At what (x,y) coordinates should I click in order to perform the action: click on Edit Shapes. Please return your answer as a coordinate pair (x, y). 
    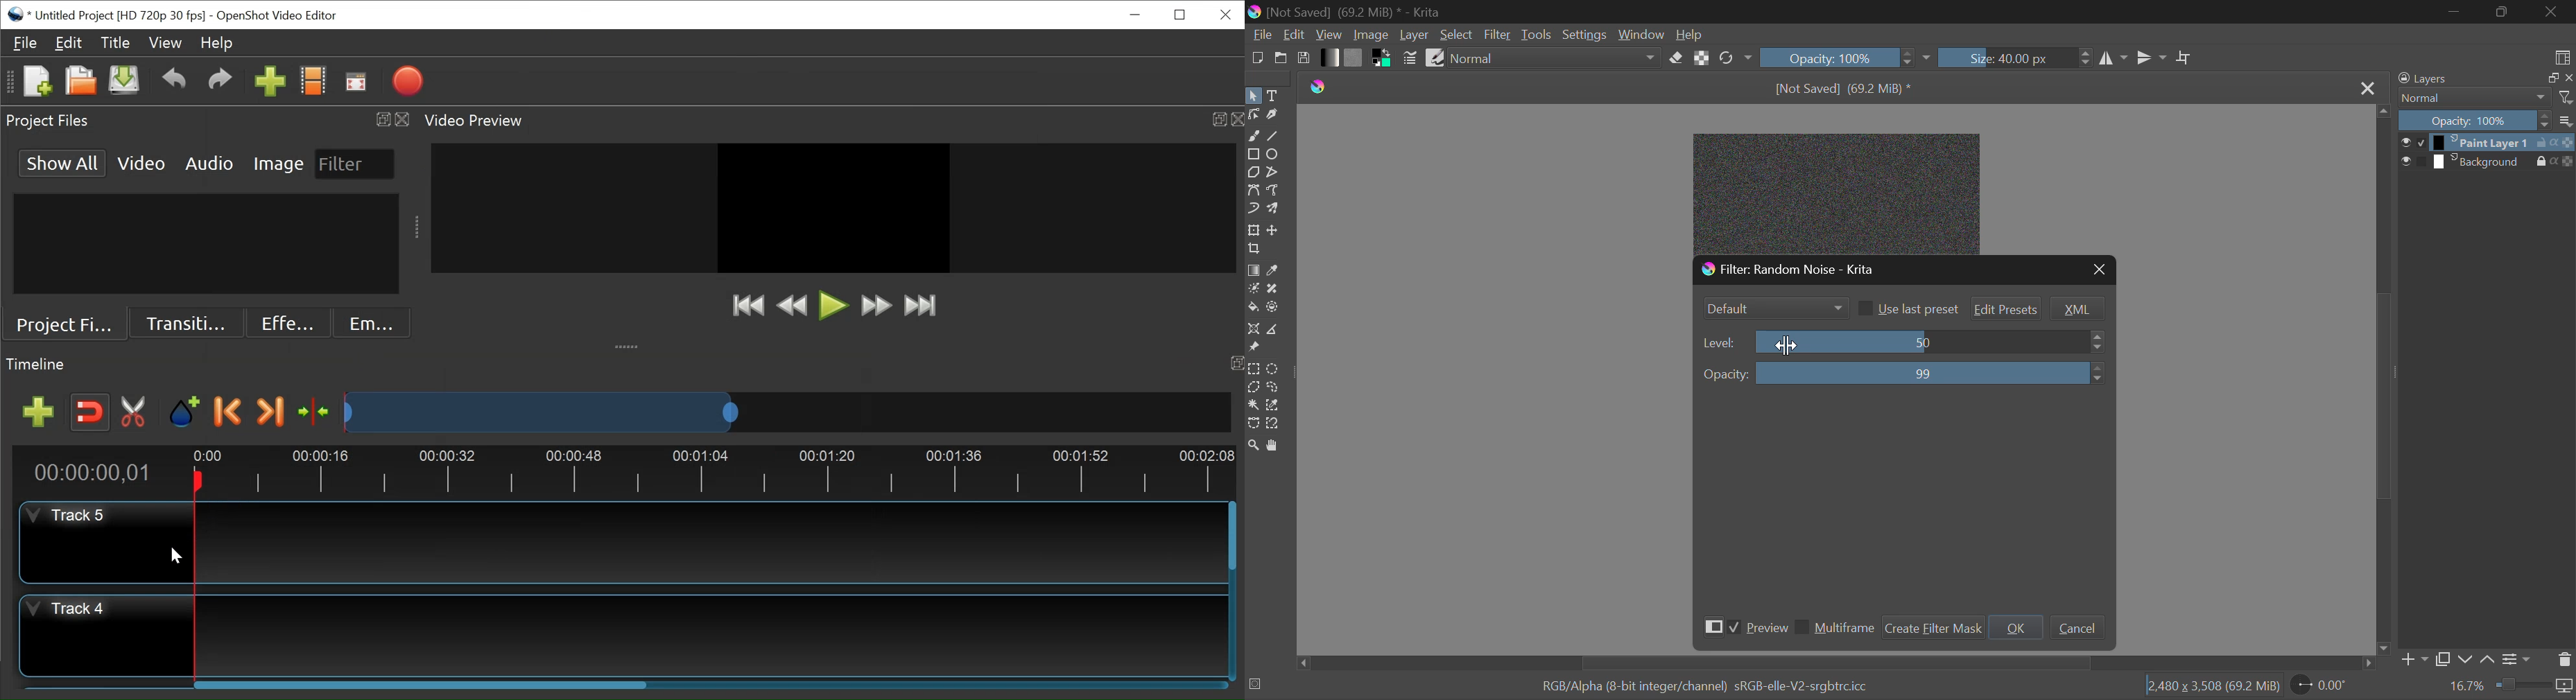
    Looking at the image, I should click on (1253, 117).